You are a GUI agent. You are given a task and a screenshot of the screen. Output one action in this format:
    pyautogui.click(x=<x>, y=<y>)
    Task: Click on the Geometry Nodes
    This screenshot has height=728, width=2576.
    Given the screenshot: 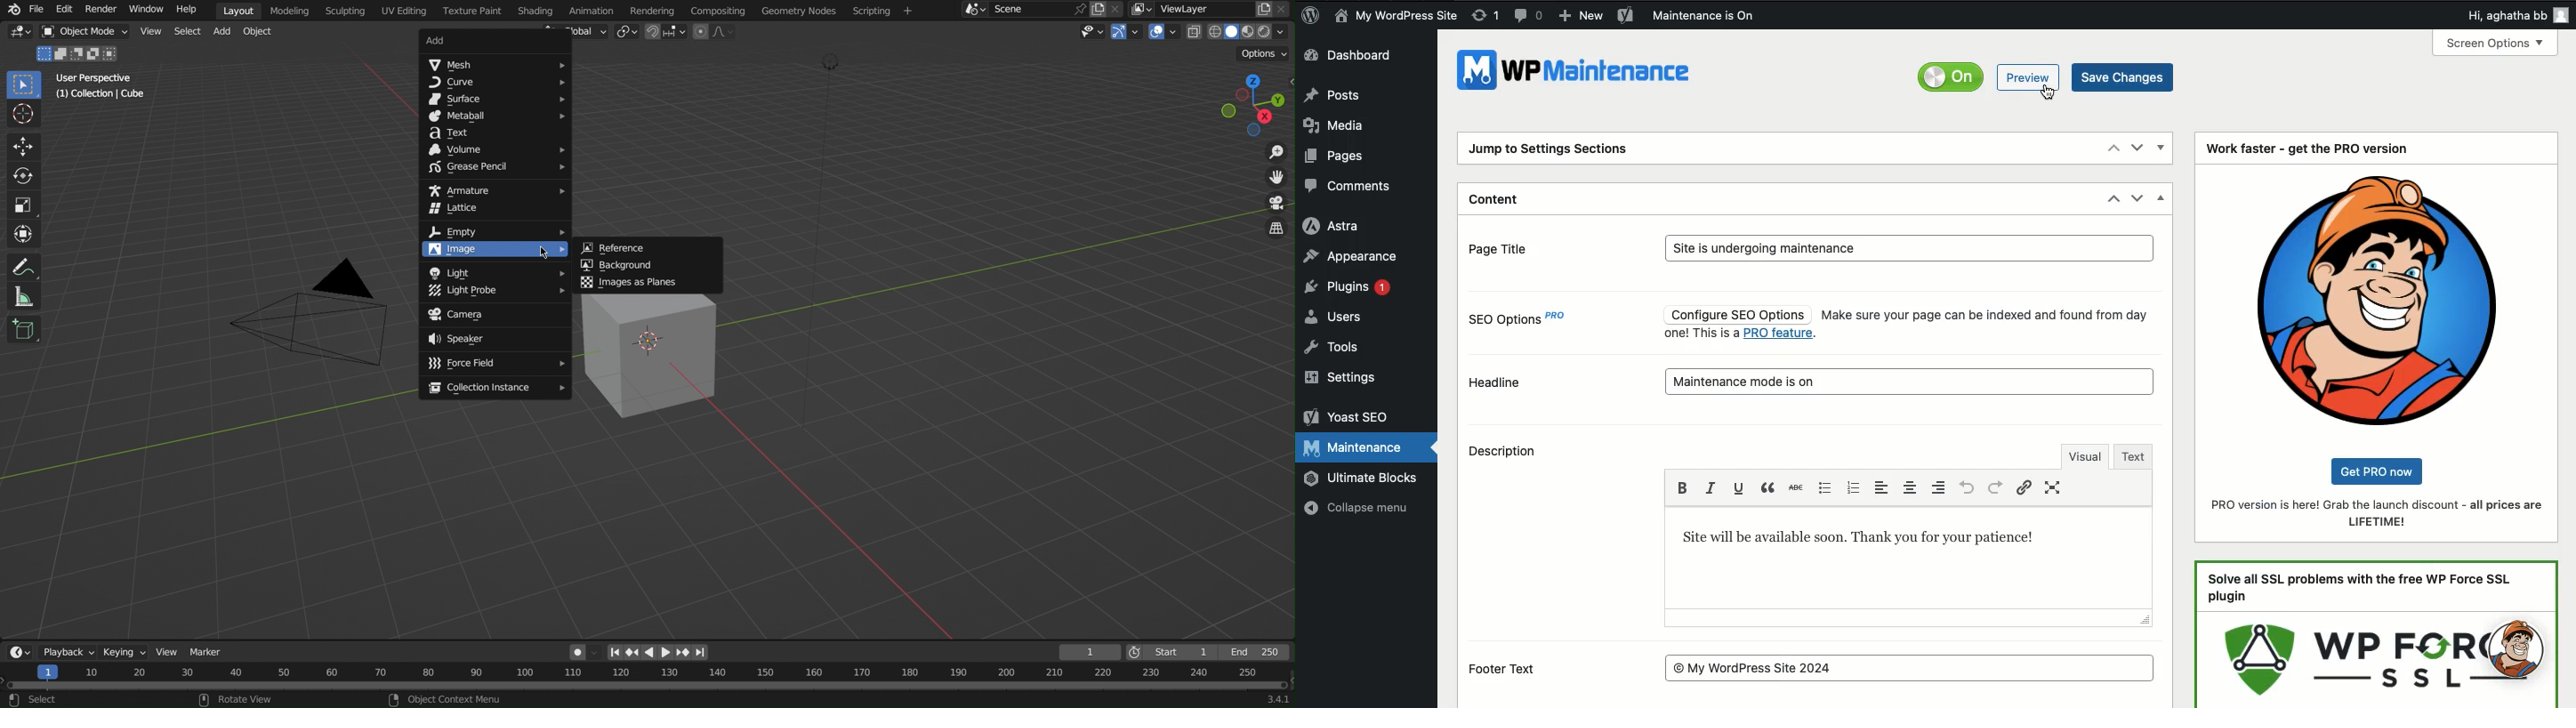 What is the action you would take?
    pyautogui.click(x=798, y=10)
    